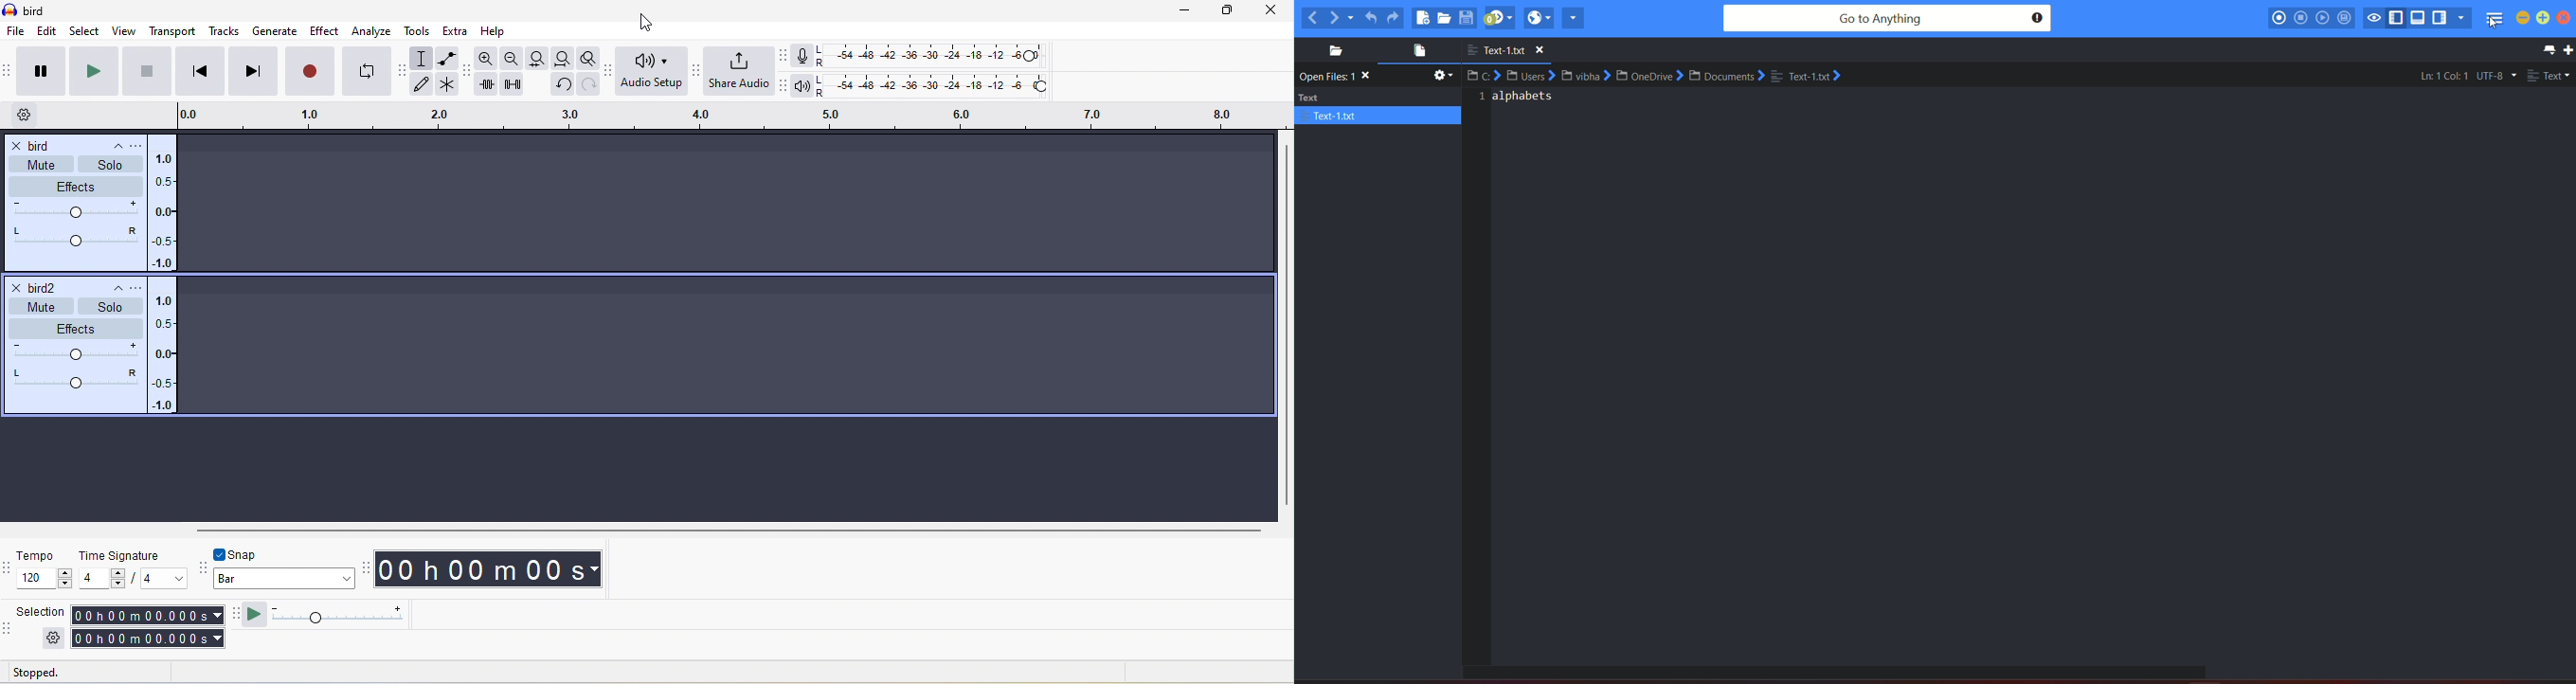  Describe the element at coordinates (91, 71) in the screenshot. I see `play` at that location.